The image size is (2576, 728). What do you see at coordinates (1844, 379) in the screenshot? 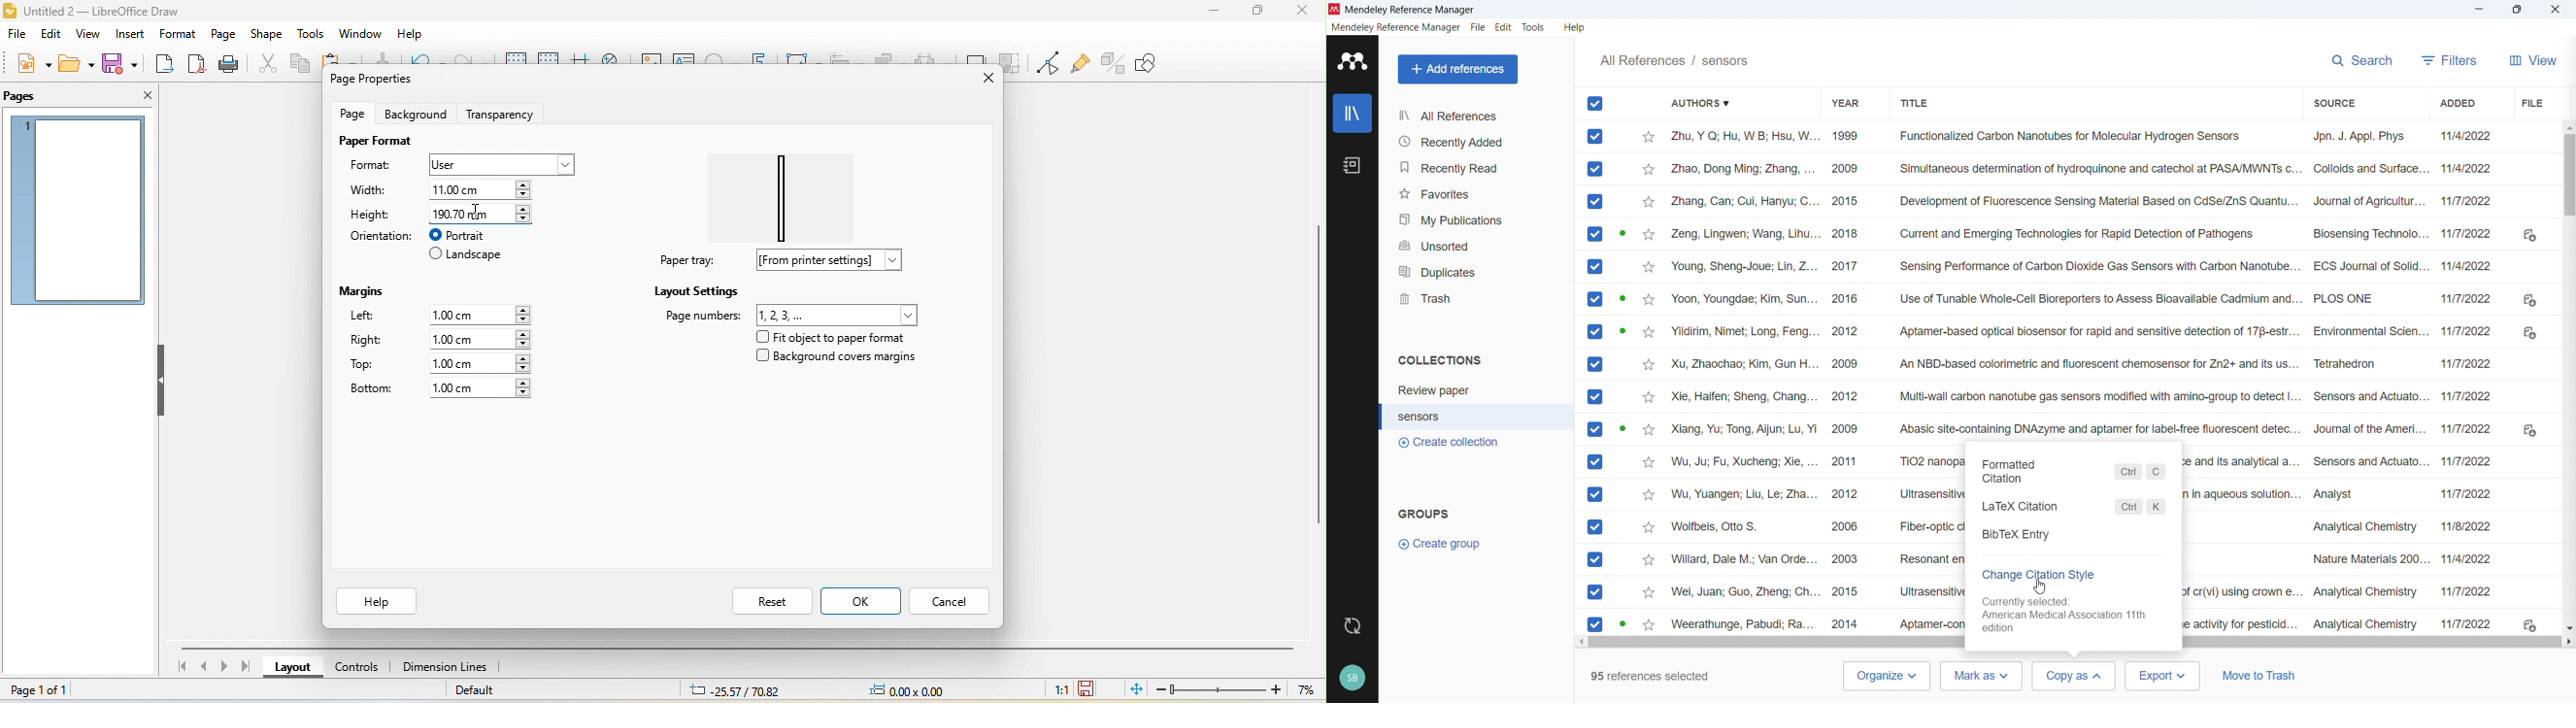
I see `Year of publication of individual entries ` at bounding box center [1844, 379].